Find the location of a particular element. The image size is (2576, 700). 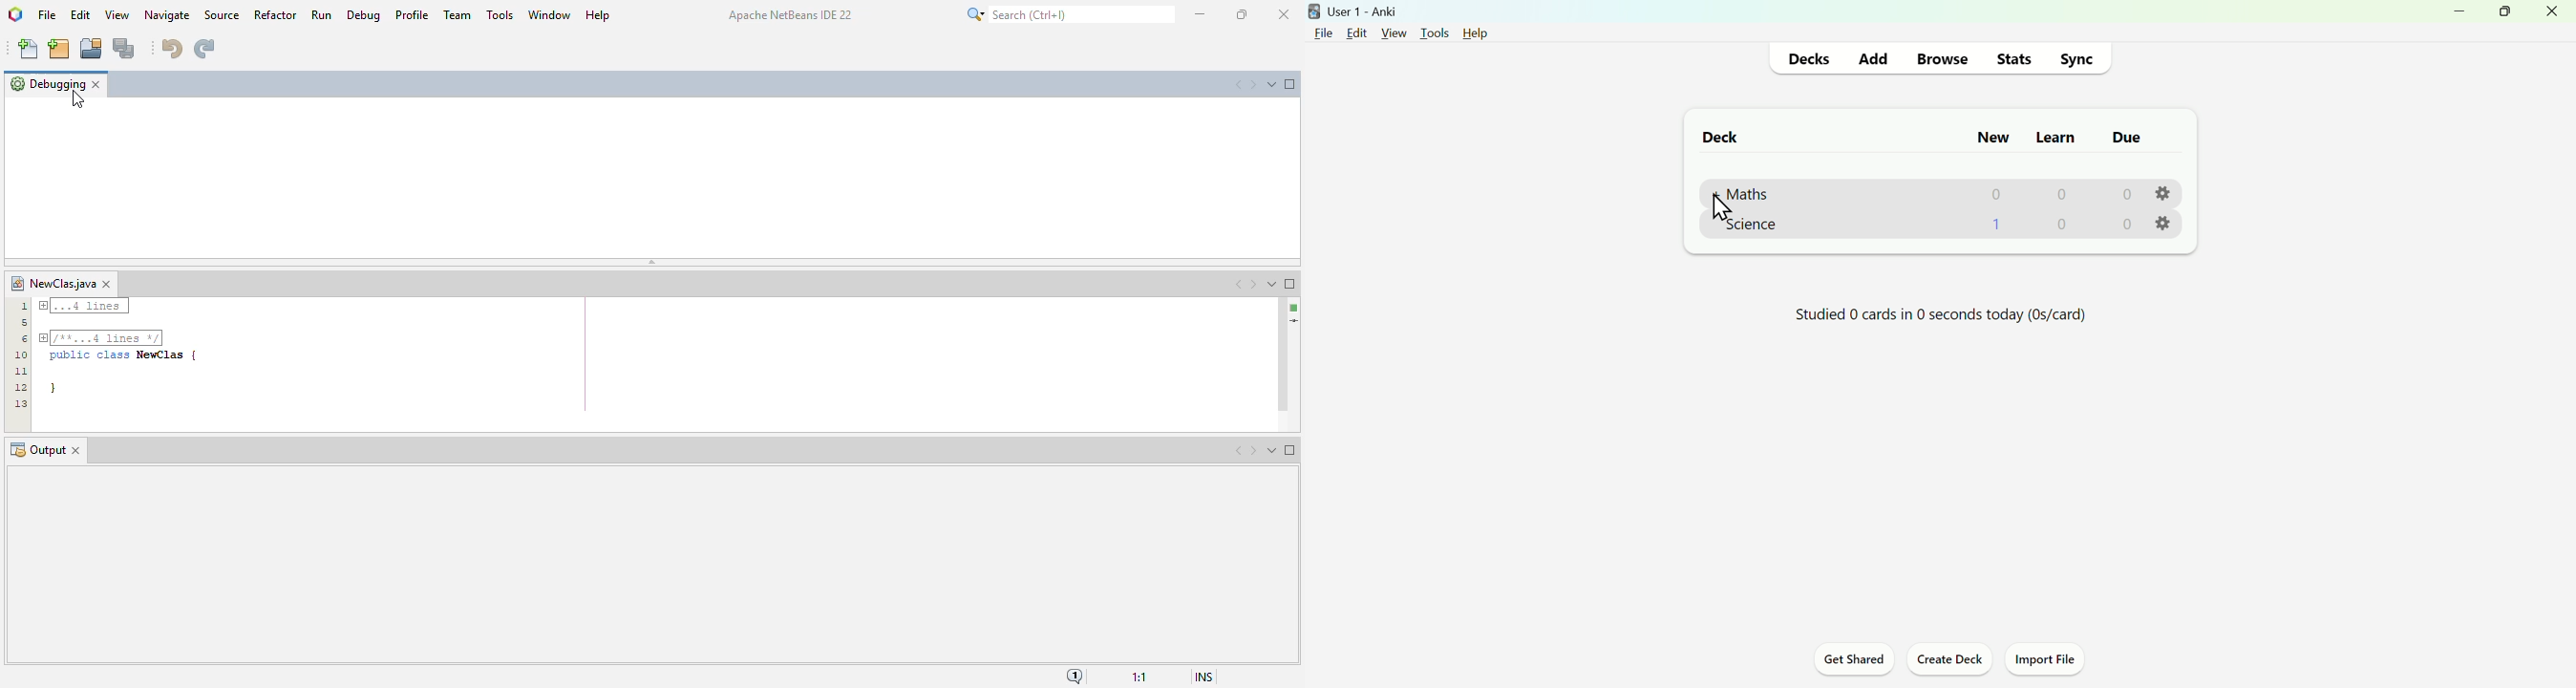

Sync is located at coordinates (2081, 57).